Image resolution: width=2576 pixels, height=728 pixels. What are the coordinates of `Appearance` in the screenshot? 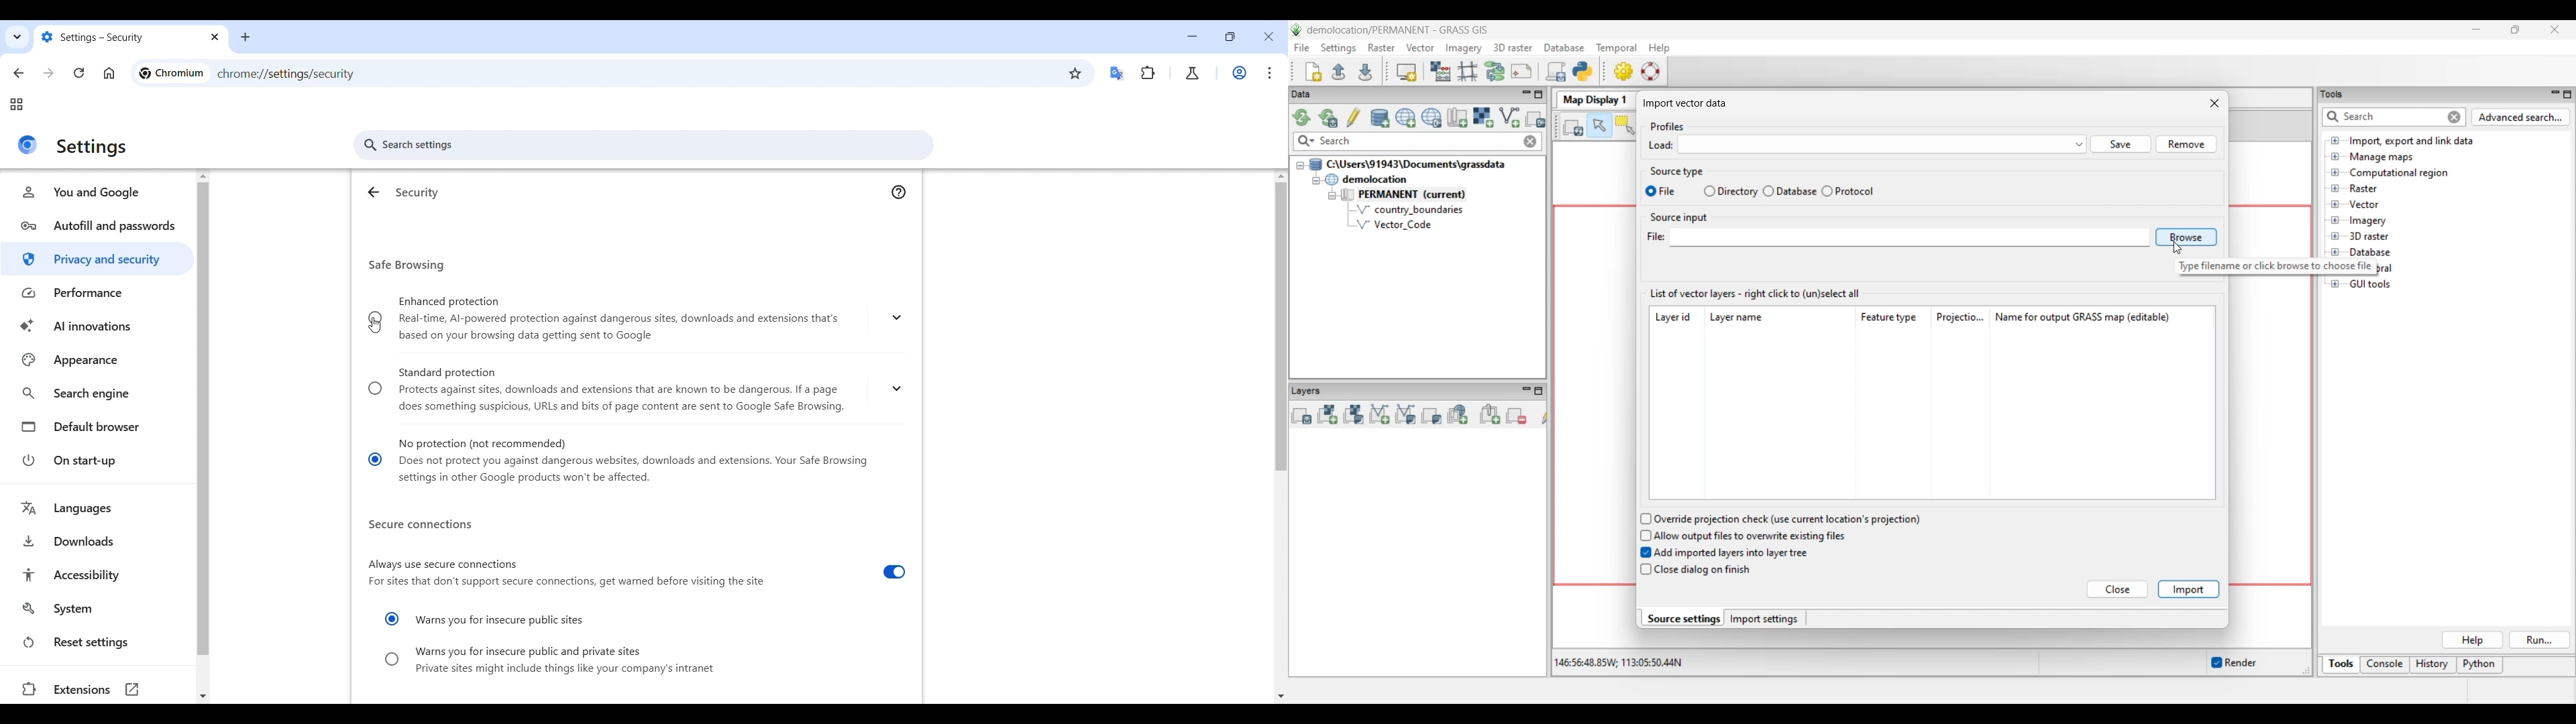 It's located at (98, 359).